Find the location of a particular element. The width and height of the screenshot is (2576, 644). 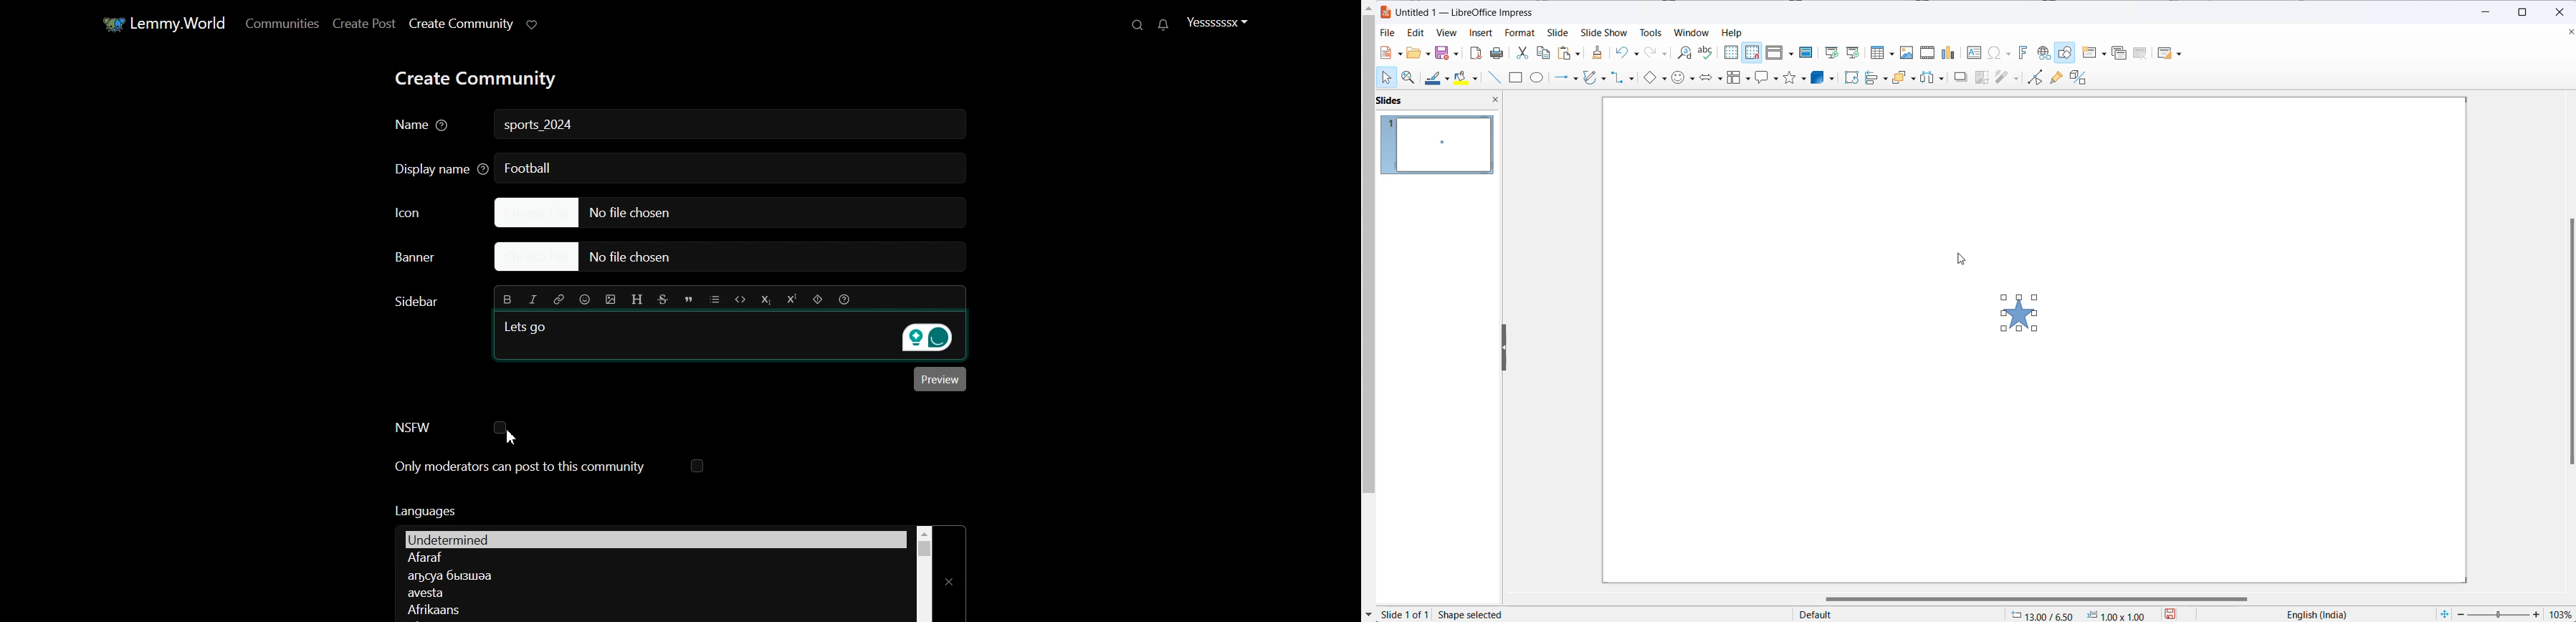

Text is located at coordinates (528, 326).